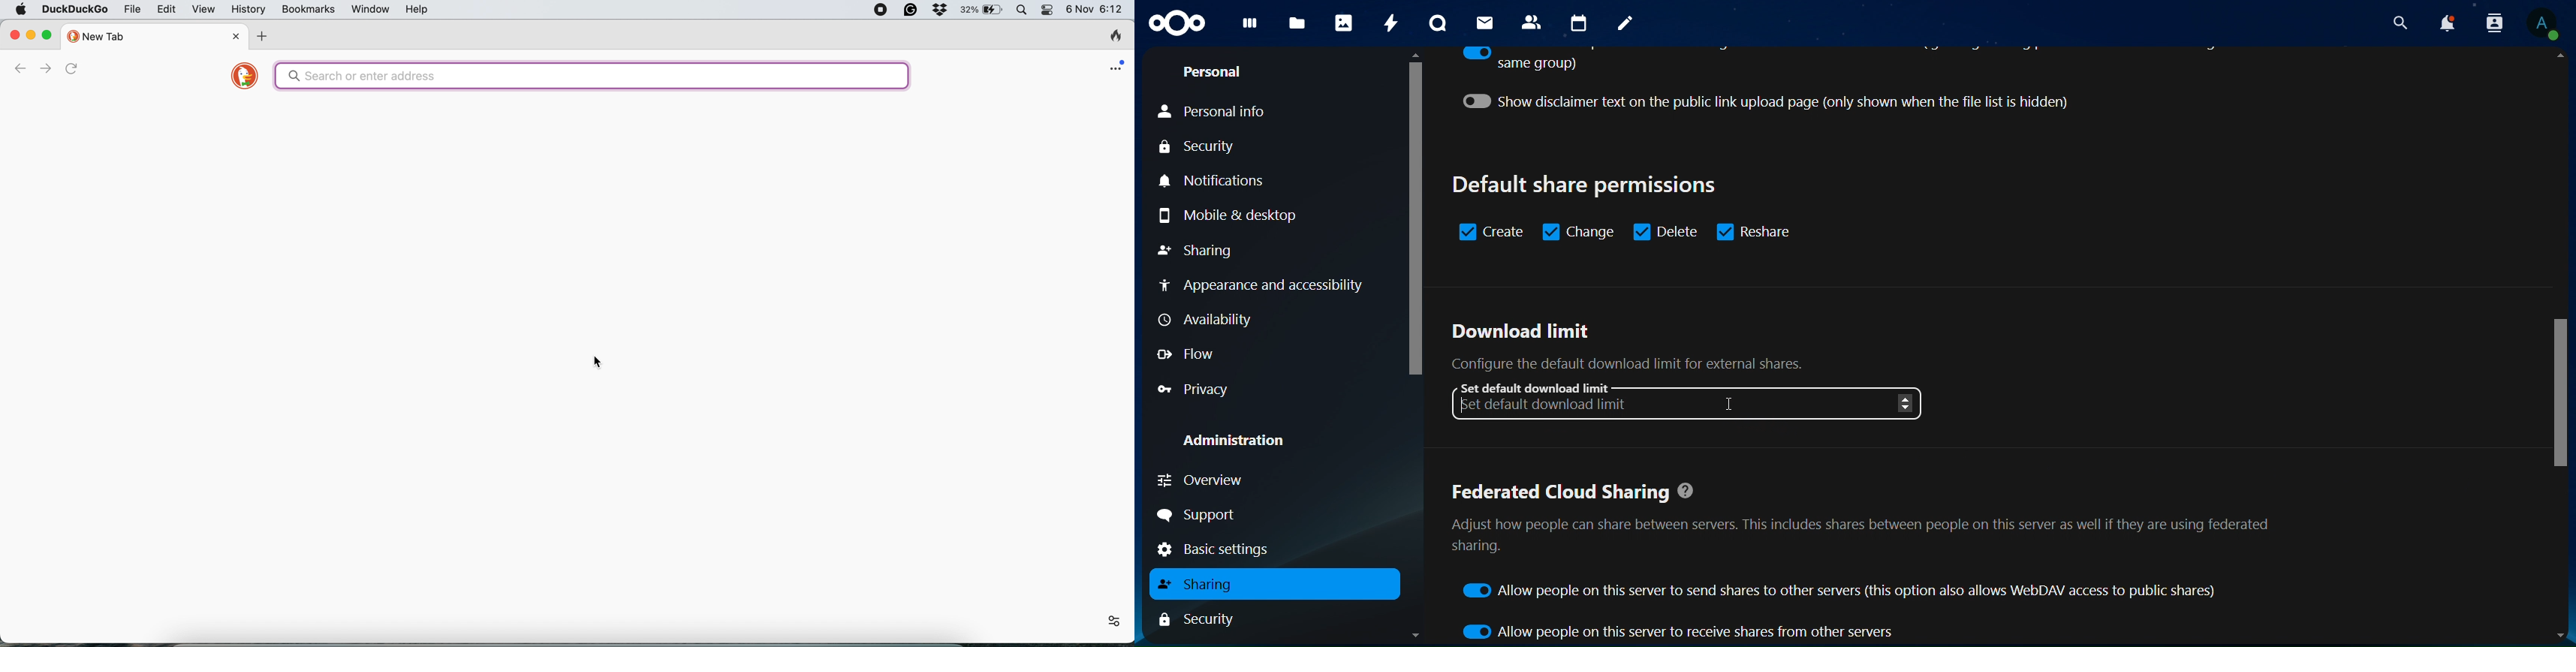  What do you see at coordinates (1226, 550) in the screenshot?
I see `basic settings` at bounding box center [1226, 550].